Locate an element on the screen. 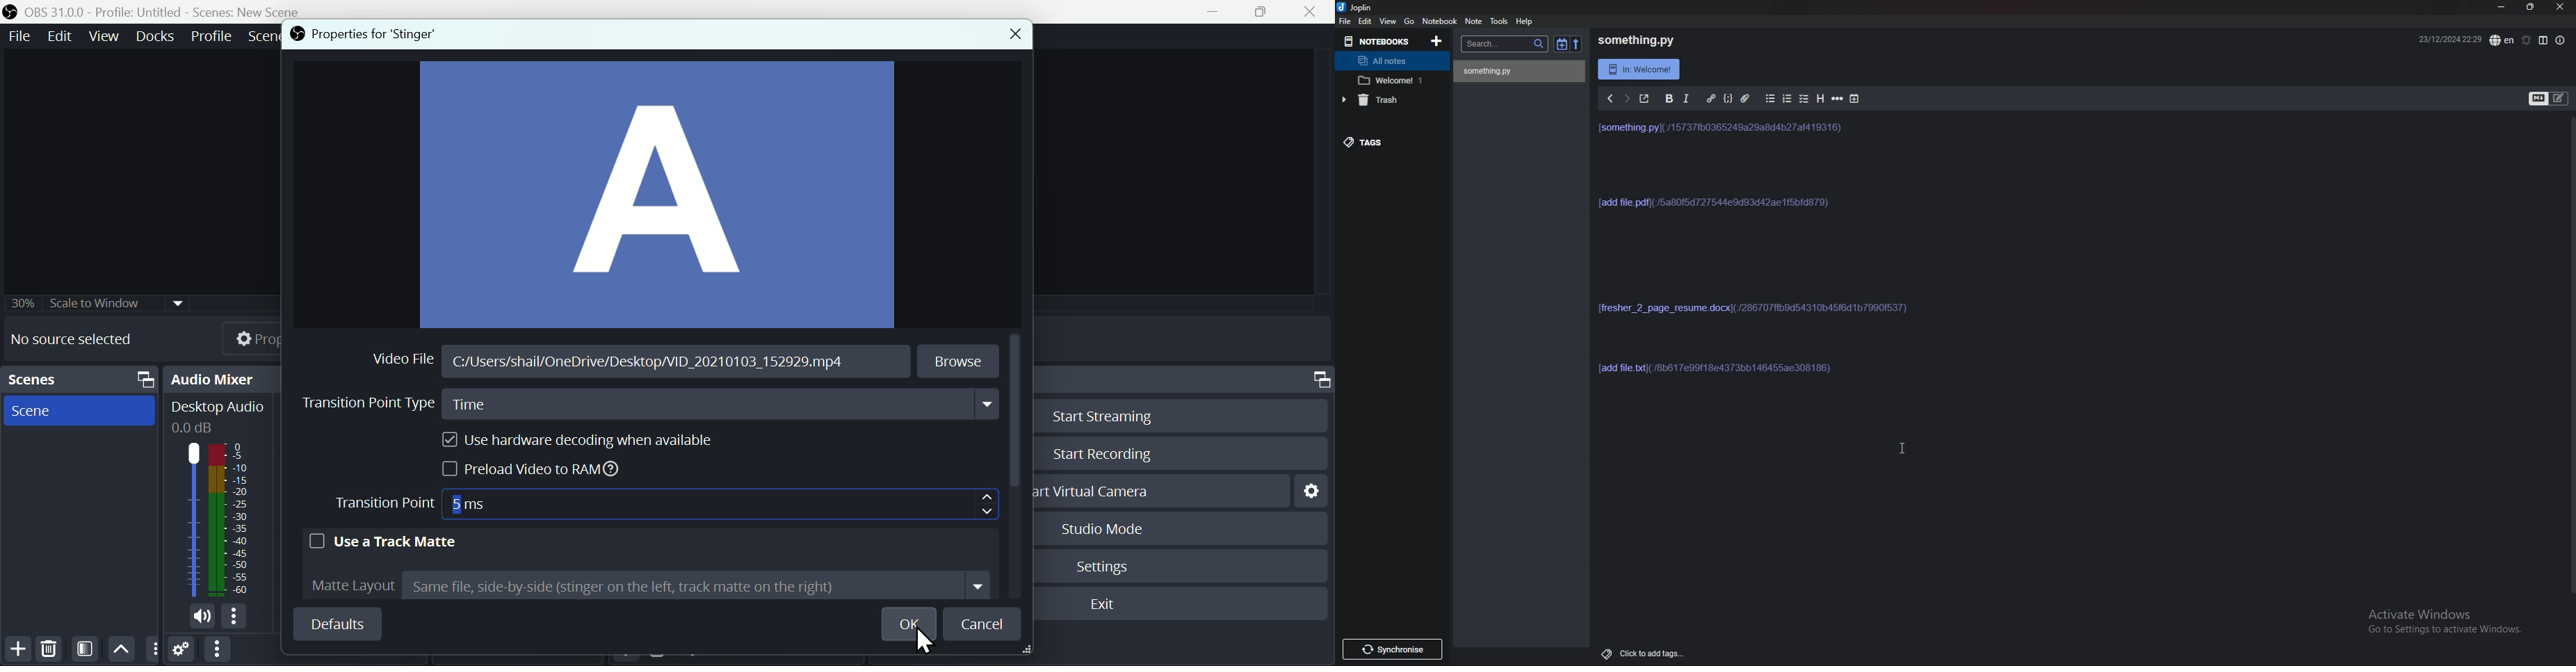 This screenshot has width=2576, height=672. Tags is located at coordinates (1391, 145).